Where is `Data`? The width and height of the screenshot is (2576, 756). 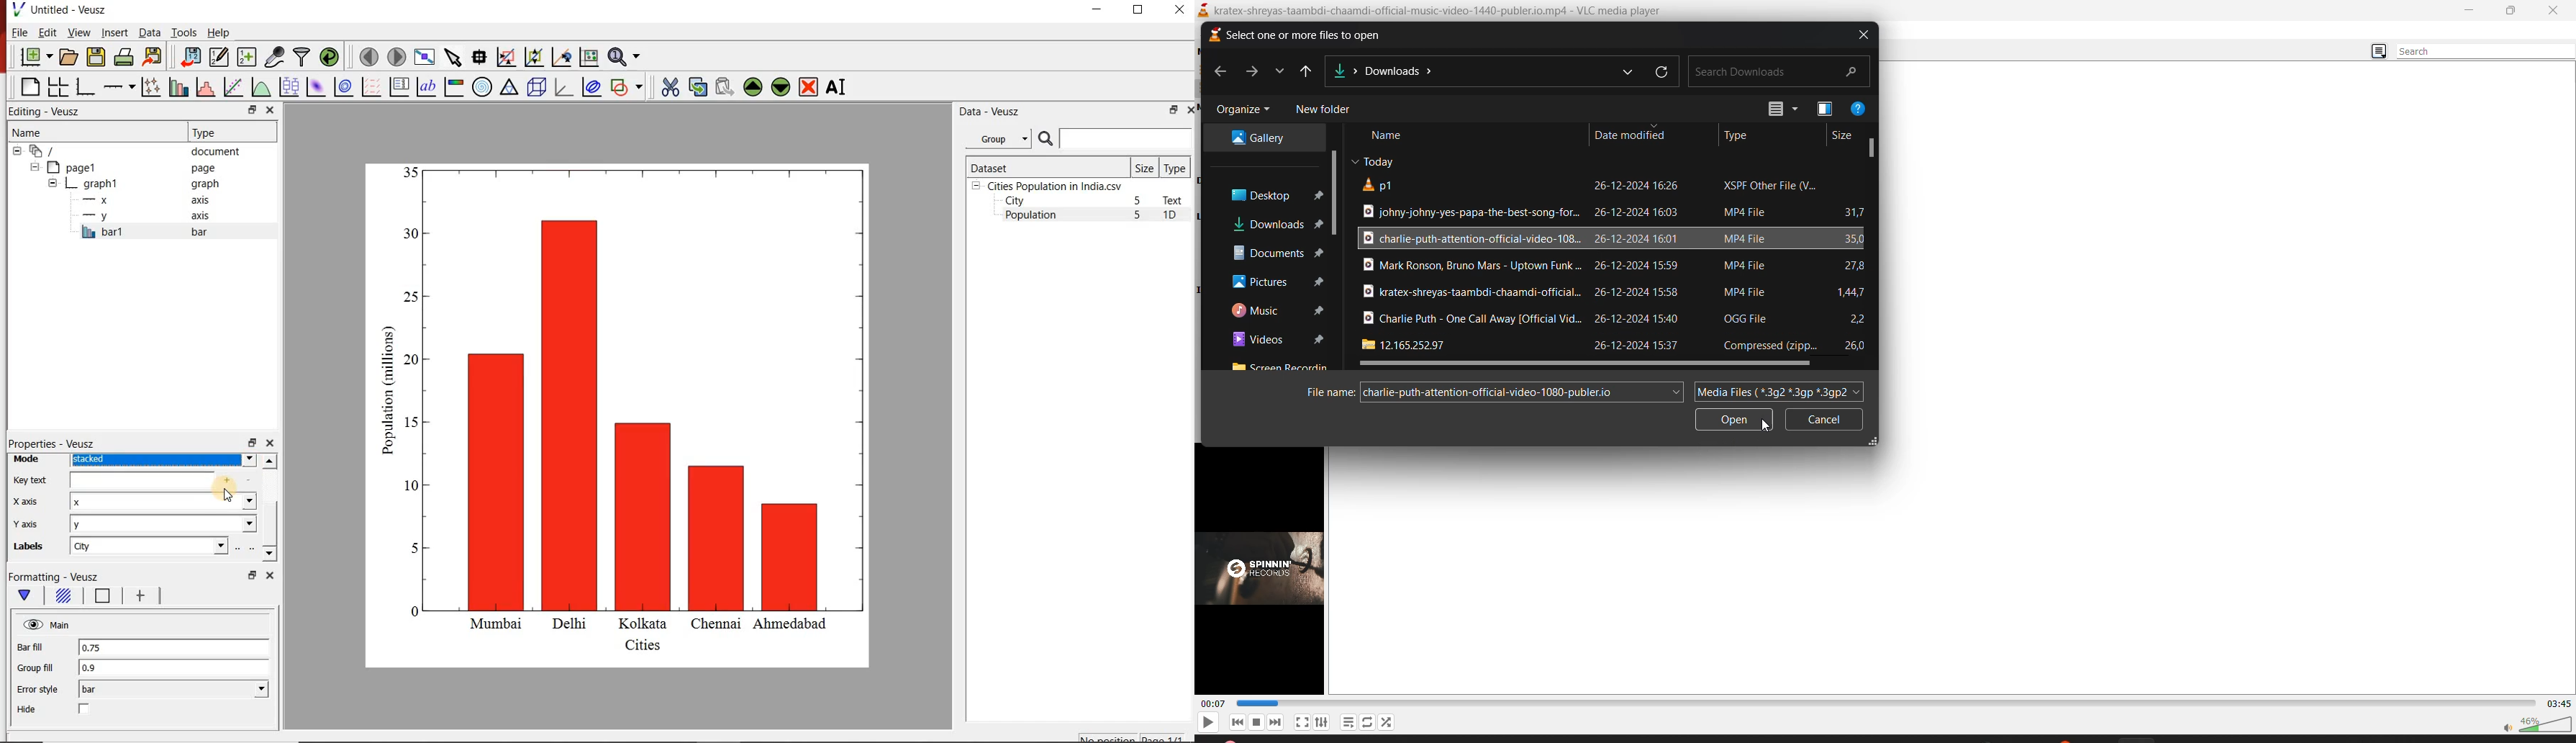
Data is located at coordinates (149, 33).